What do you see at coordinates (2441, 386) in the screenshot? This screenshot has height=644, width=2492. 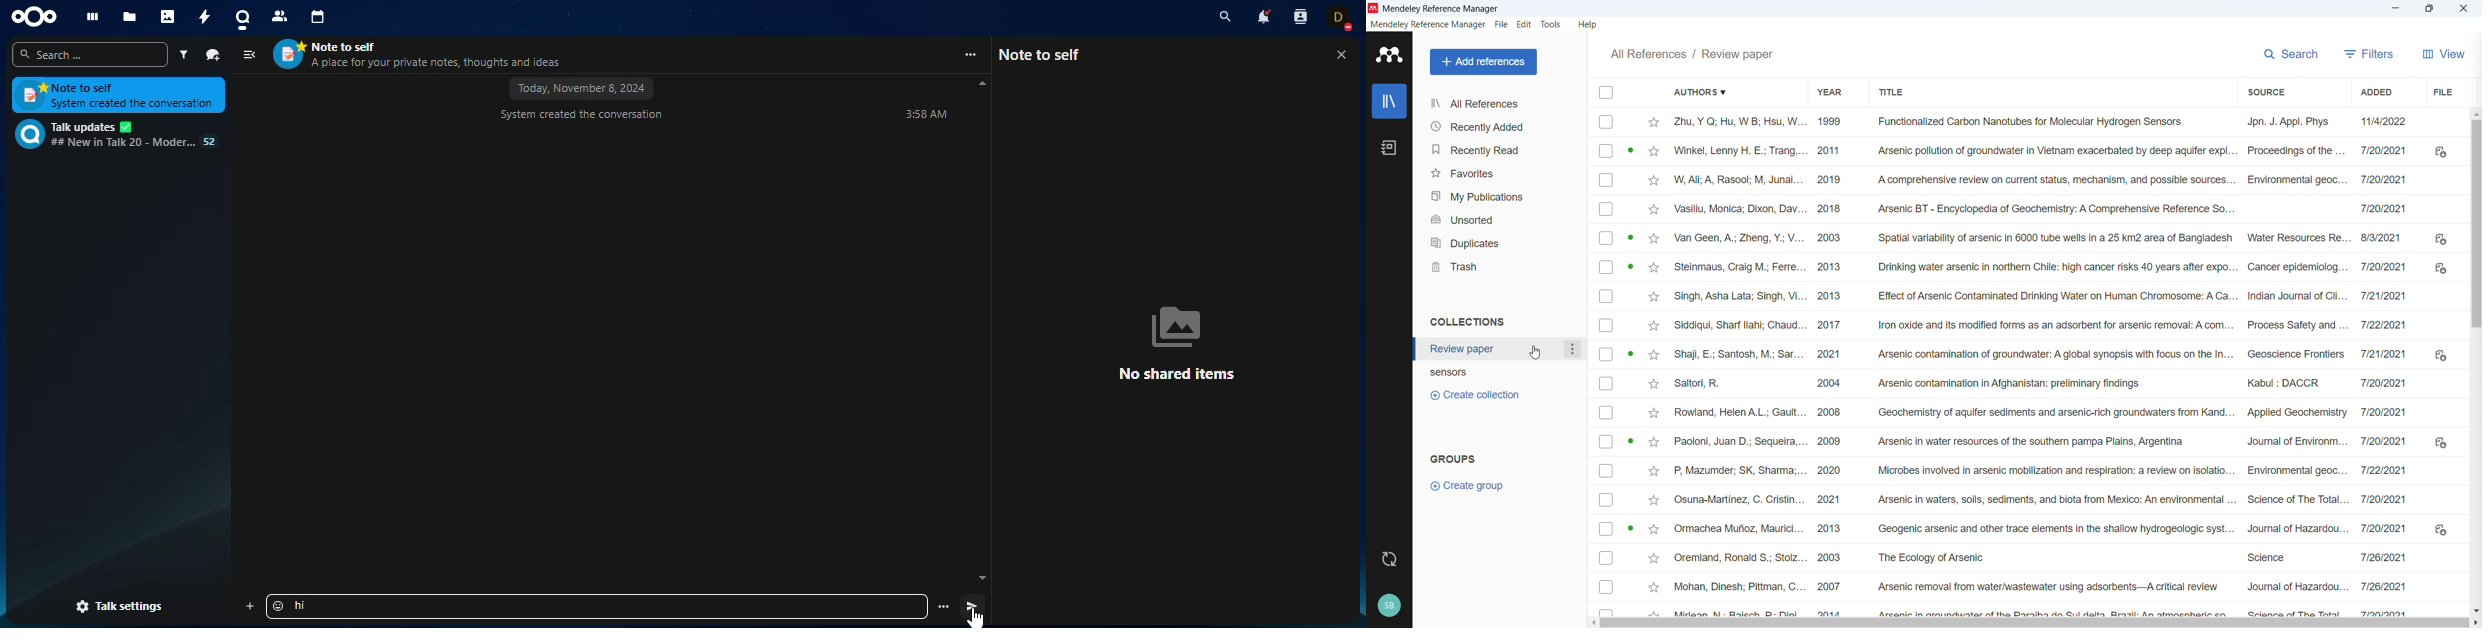 I see `Pdf available to download ` at bounding box center [2441, 386].